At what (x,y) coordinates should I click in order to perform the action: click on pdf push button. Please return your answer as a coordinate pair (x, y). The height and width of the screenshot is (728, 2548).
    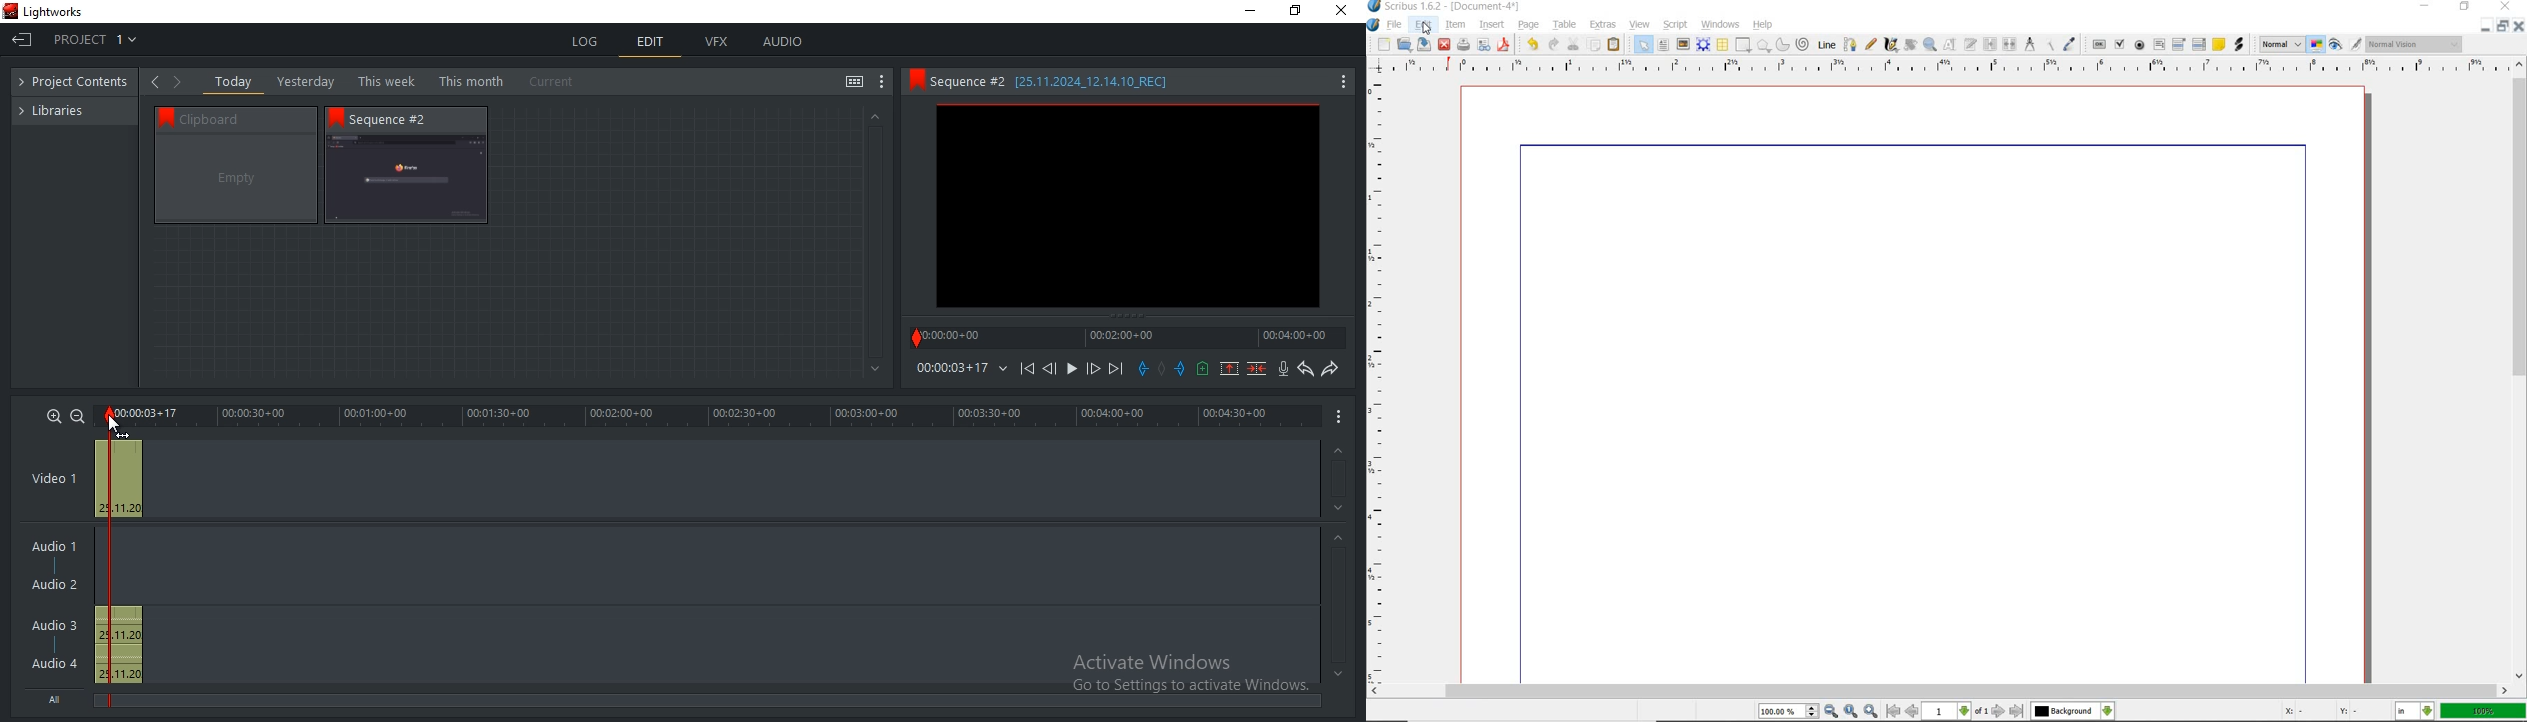
    Looking at the image, I should click on (2097, 44).